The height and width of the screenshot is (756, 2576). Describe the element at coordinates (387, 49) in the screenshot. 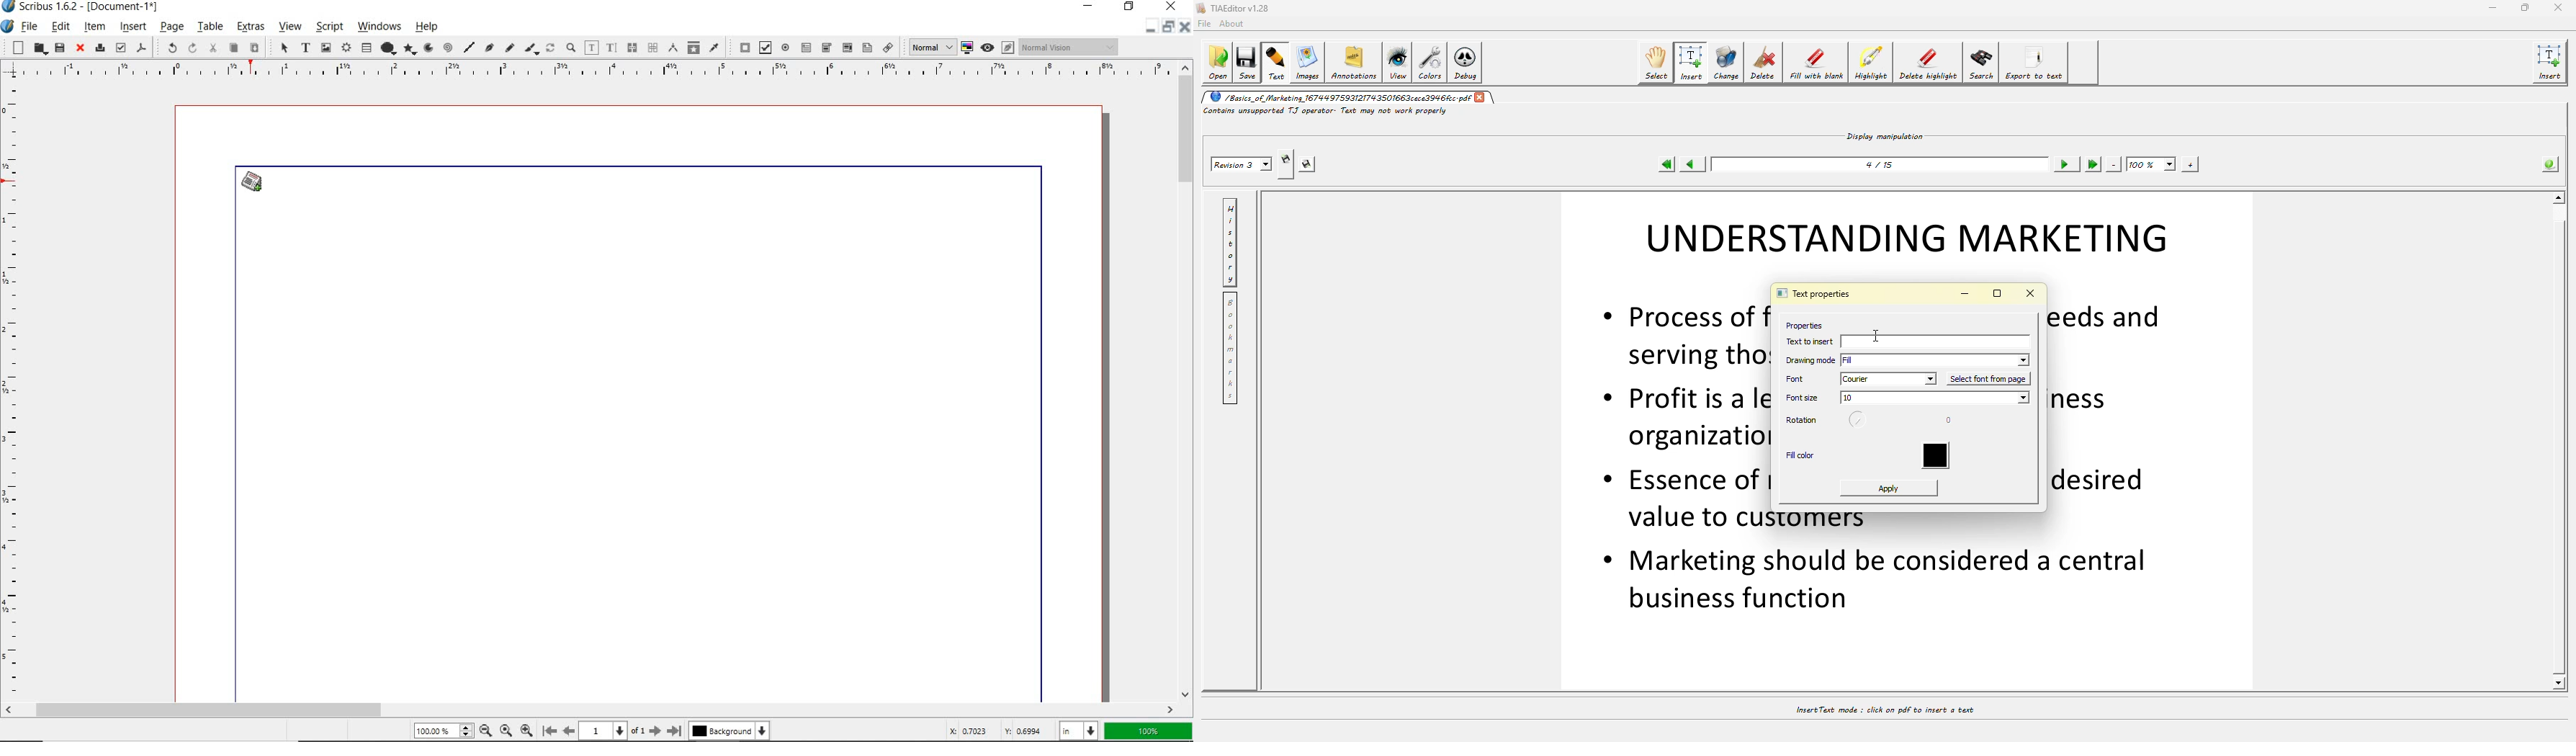

I see `shape` at that location.